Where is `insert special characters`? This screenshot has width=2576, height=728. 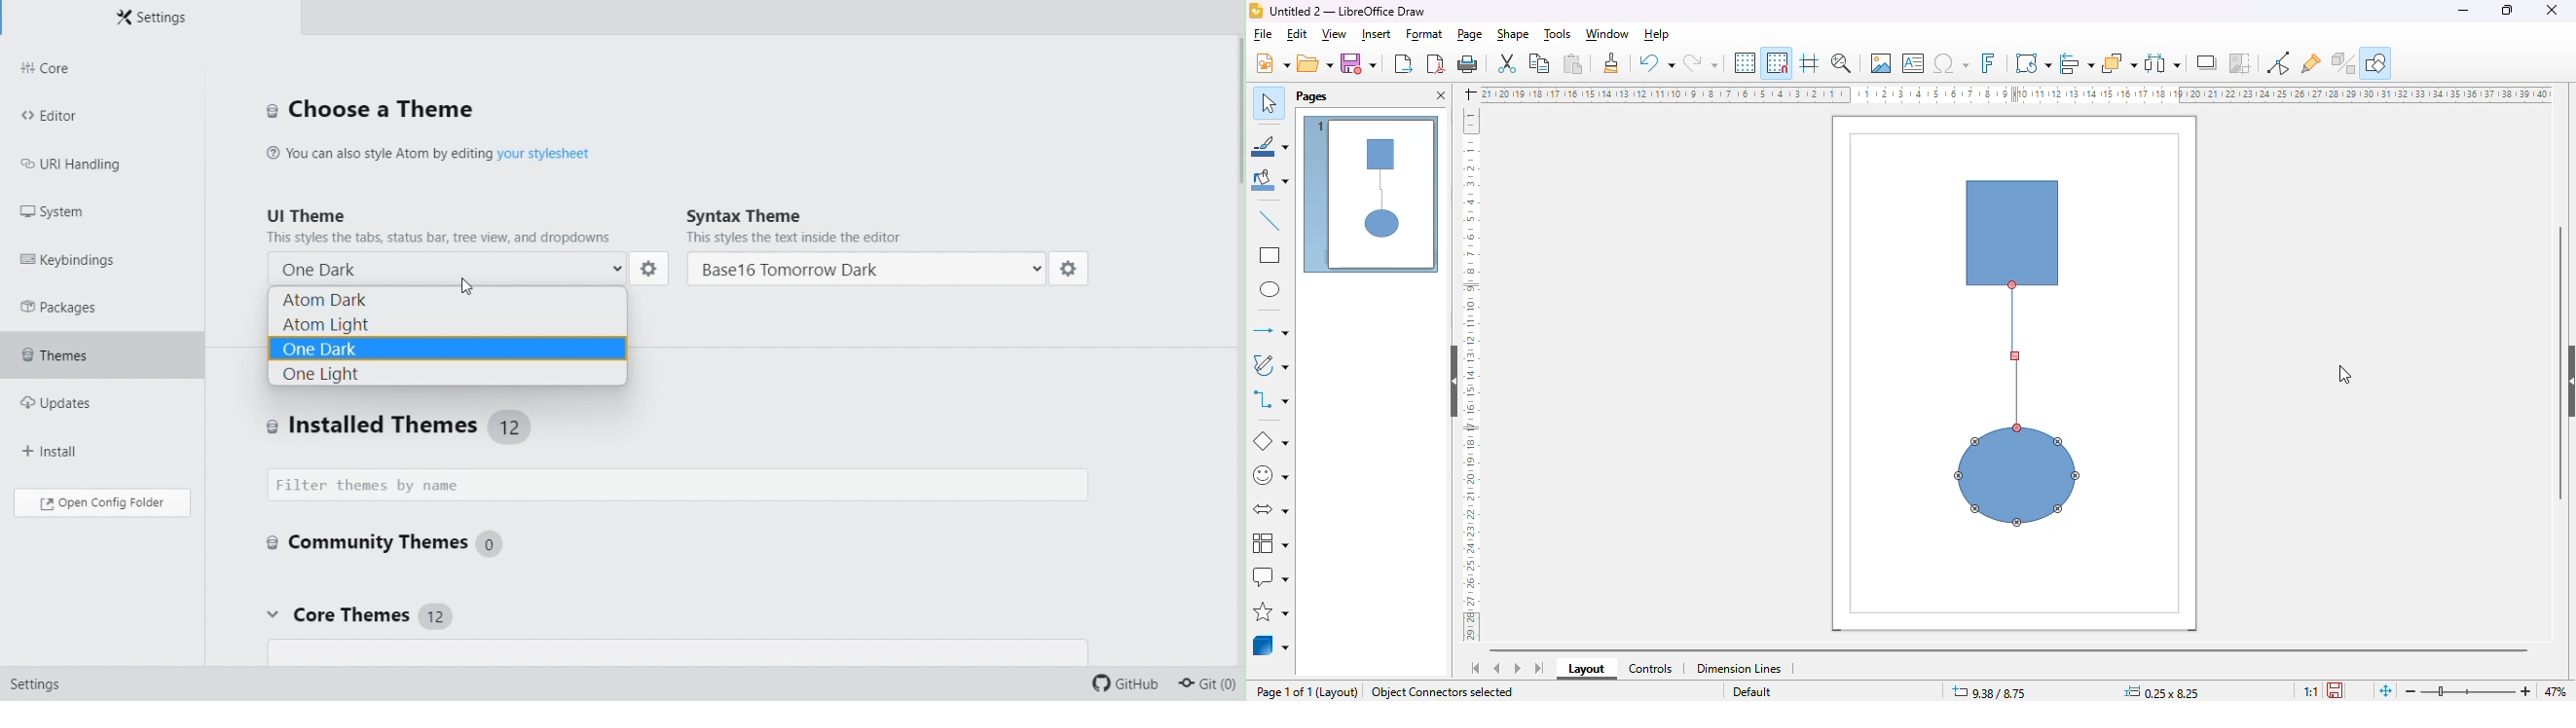
insert special characters is located at coordinates (1951, 63).